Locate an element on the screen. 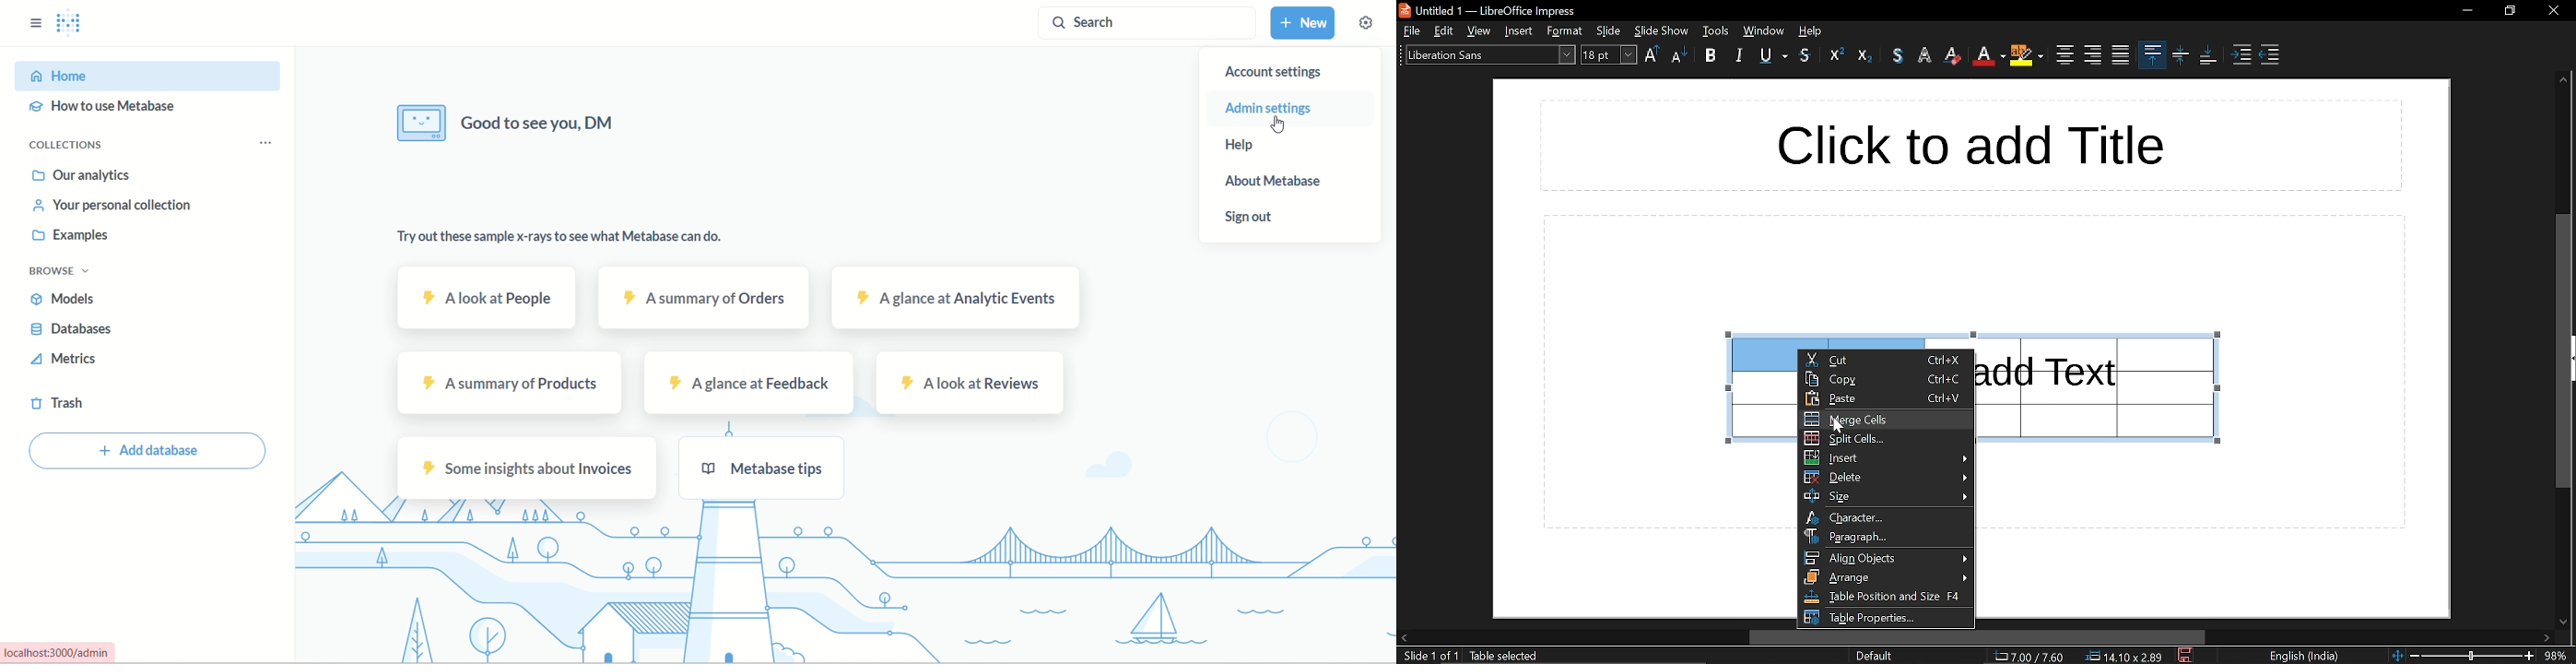  insert is located at coordinates (1520, 30).